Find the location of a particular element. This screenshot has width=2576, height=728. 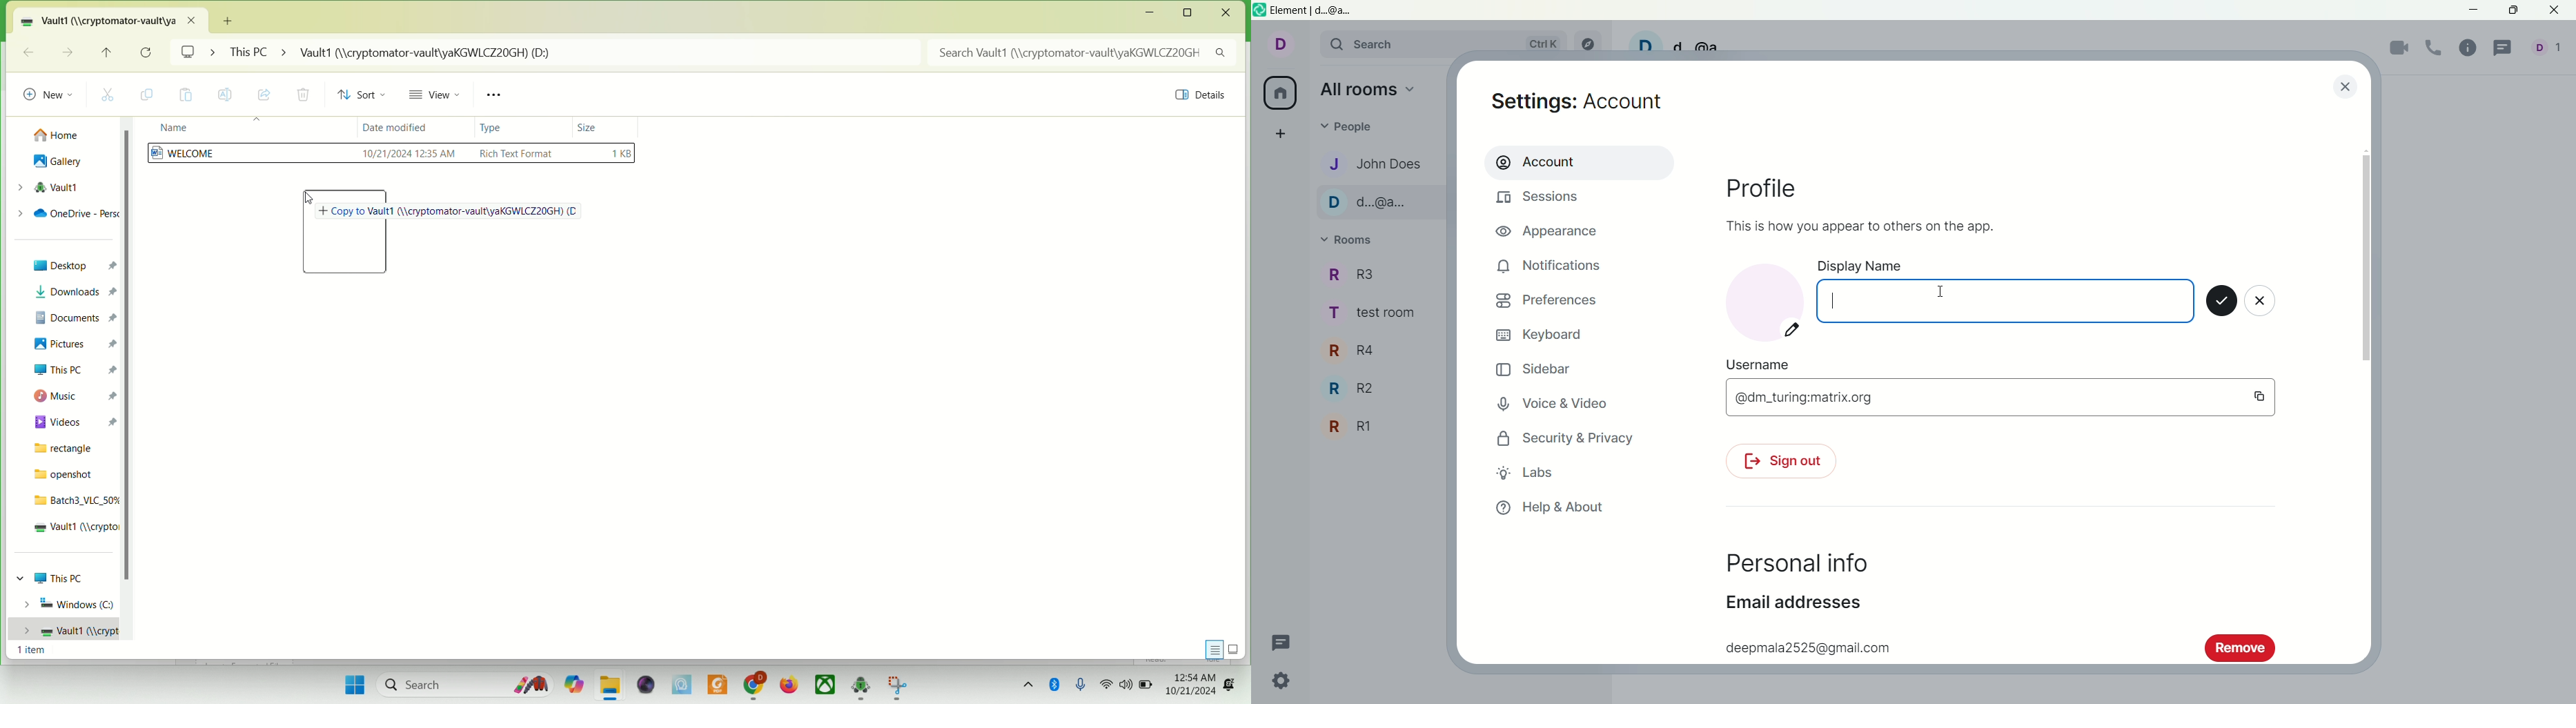

preferences is located at coordinates (1546, 303).